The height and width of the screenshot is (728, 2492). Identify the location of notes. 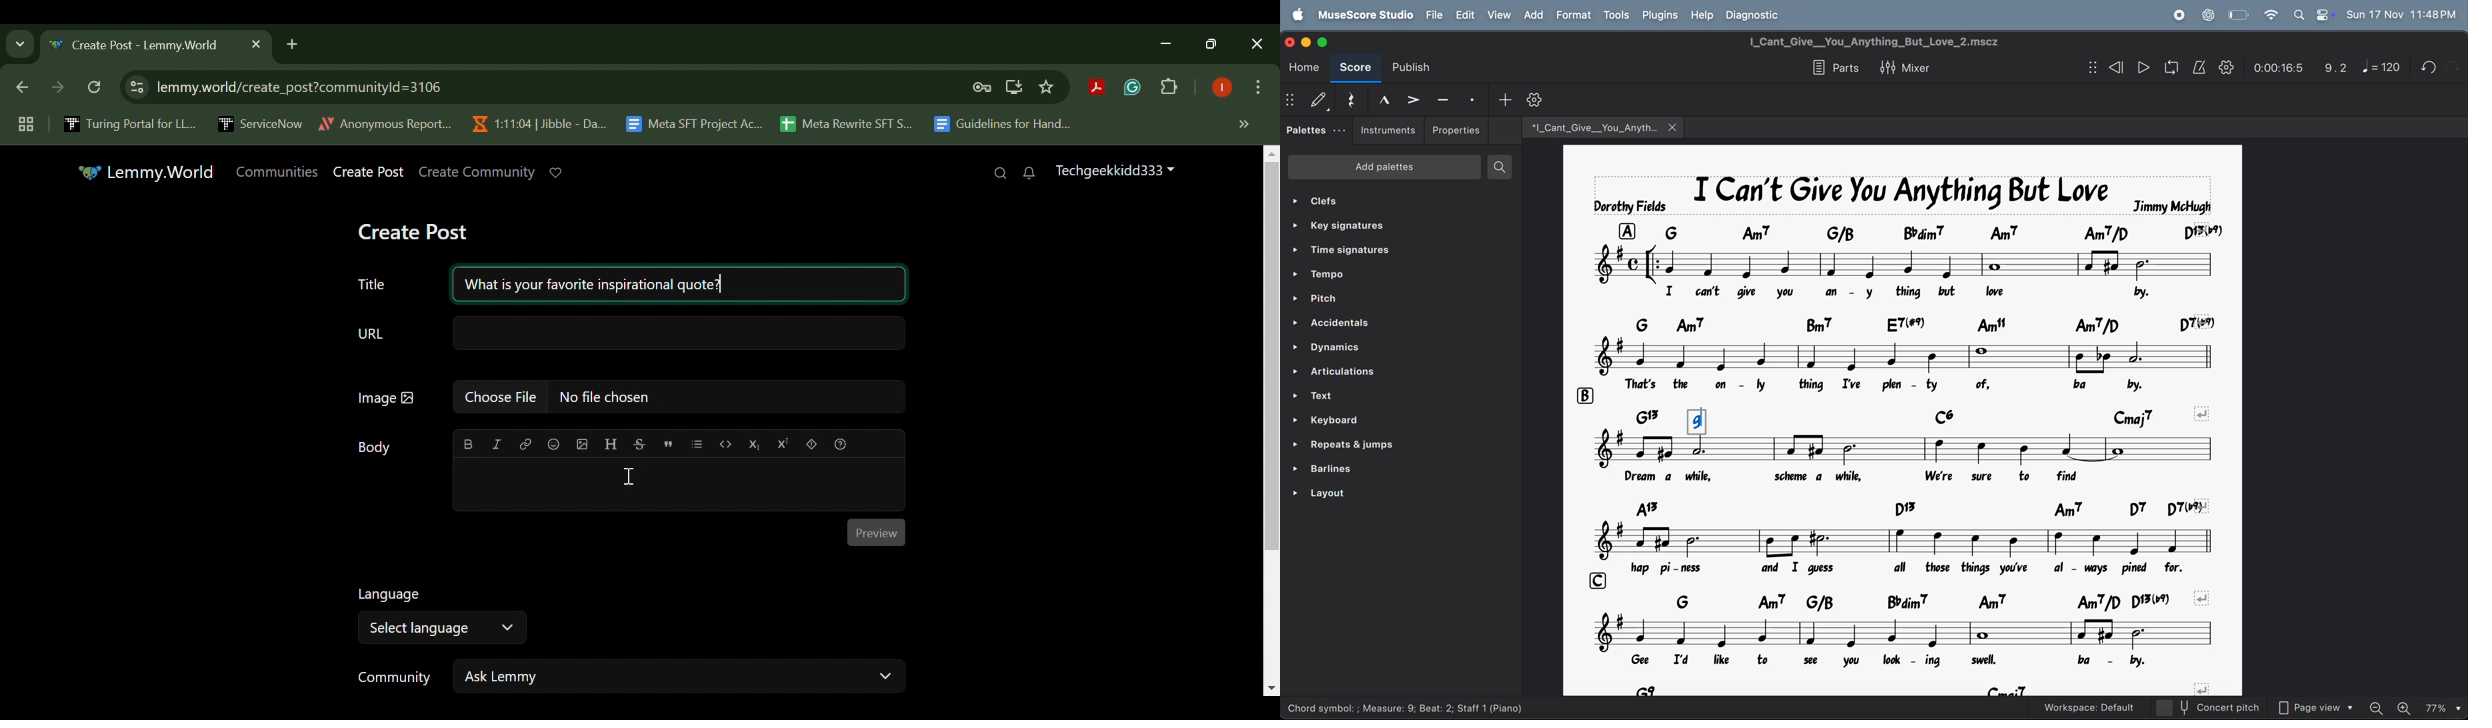
(1901, 632).